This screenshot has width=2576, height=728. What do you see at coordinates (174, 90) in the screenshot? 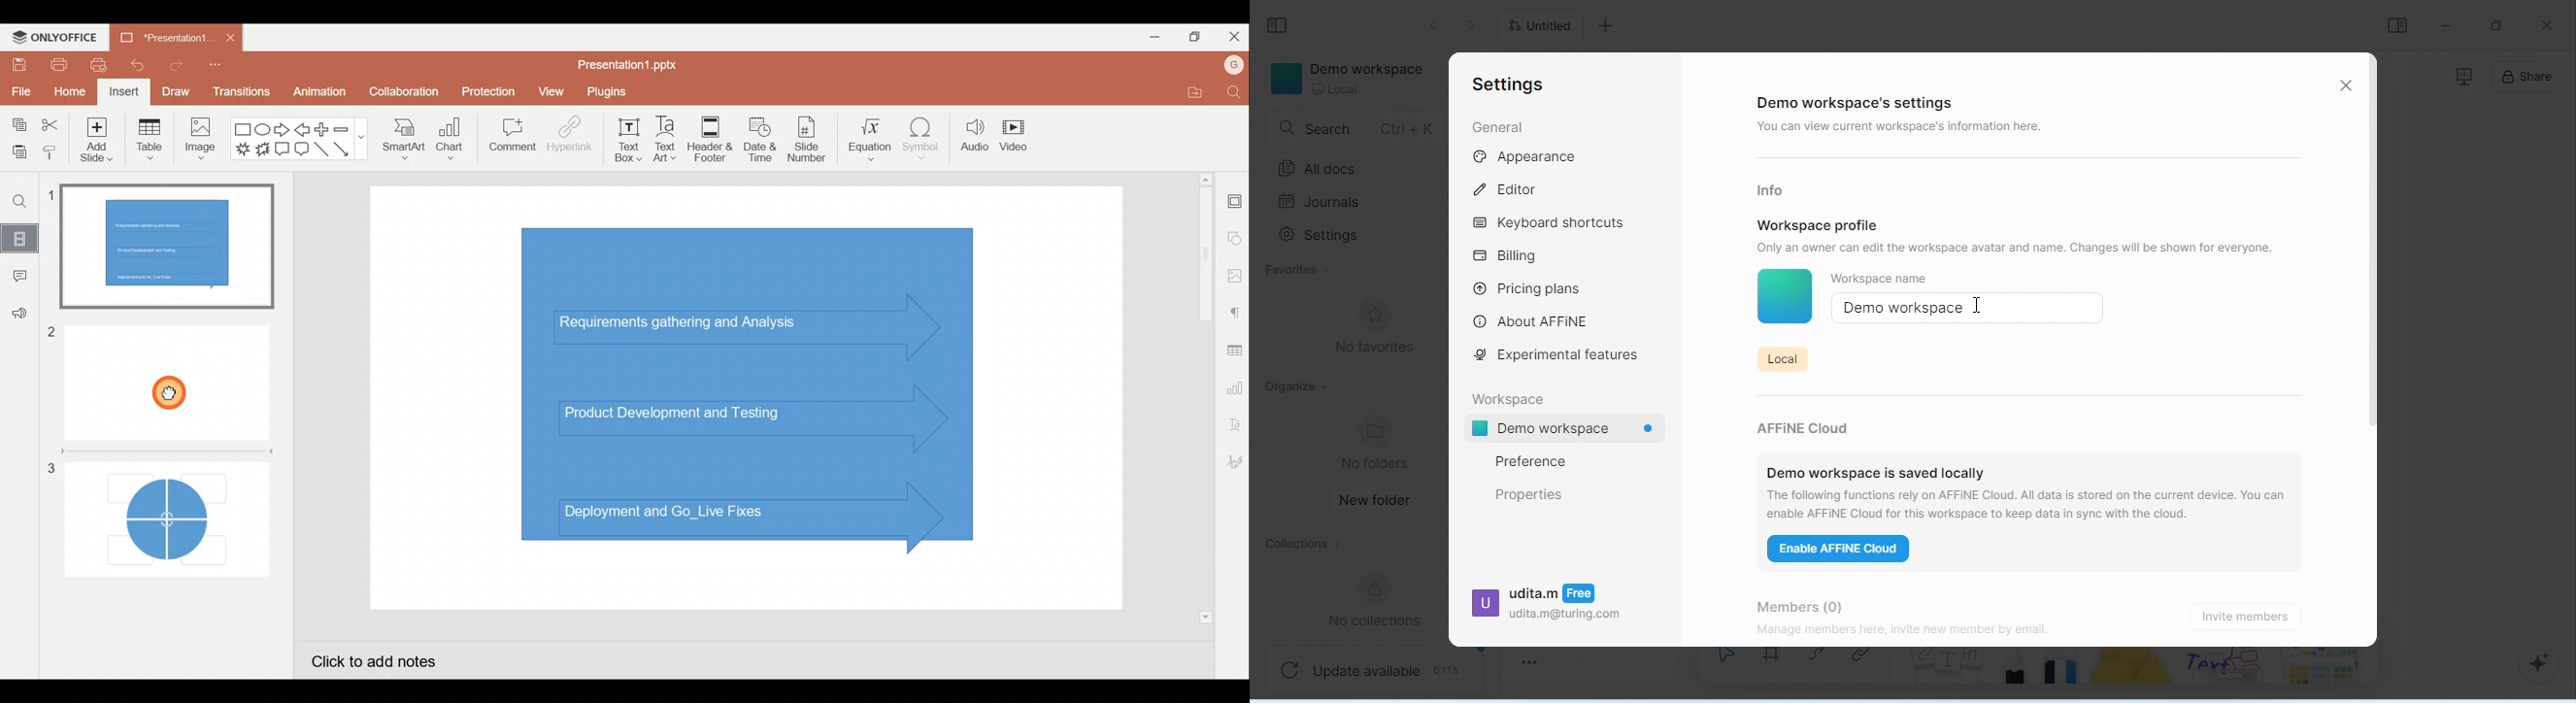
I see `Draw` at bounding box center [174, 90].